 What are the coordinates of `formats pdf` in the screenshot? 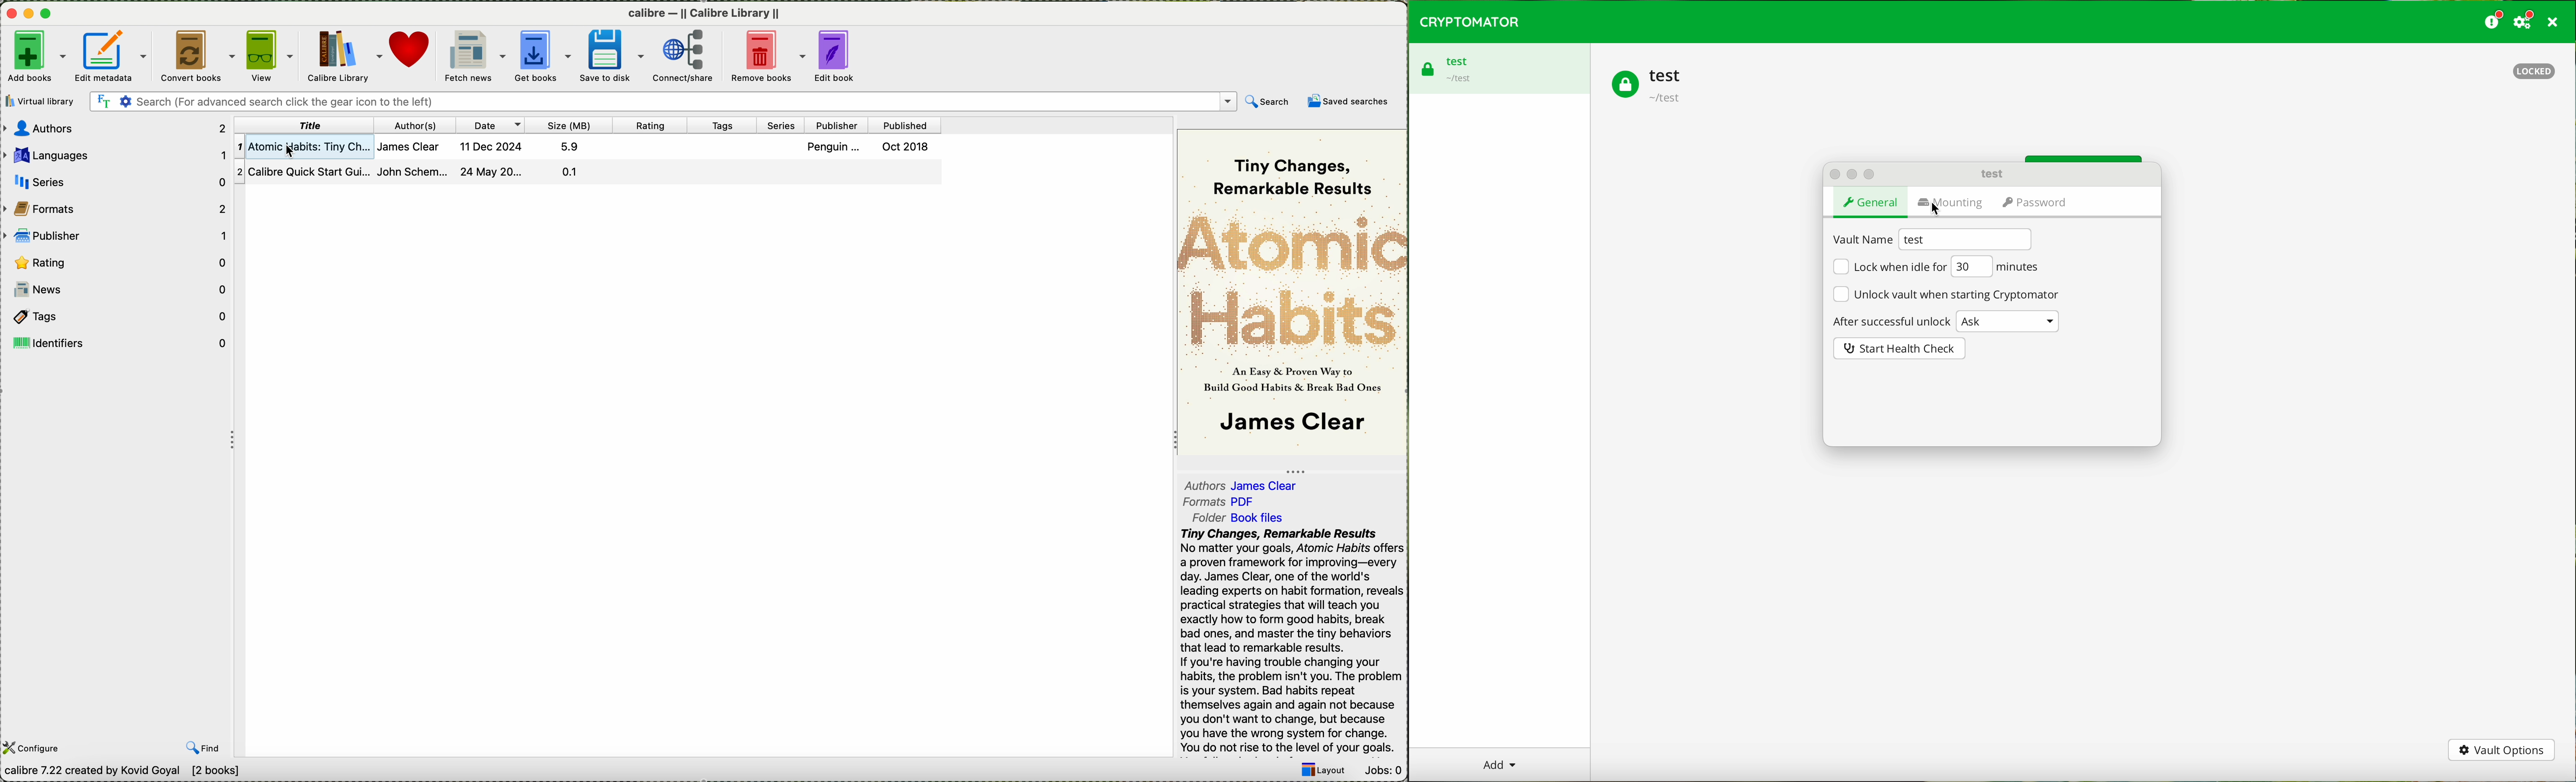 It's located at (1222, 501).